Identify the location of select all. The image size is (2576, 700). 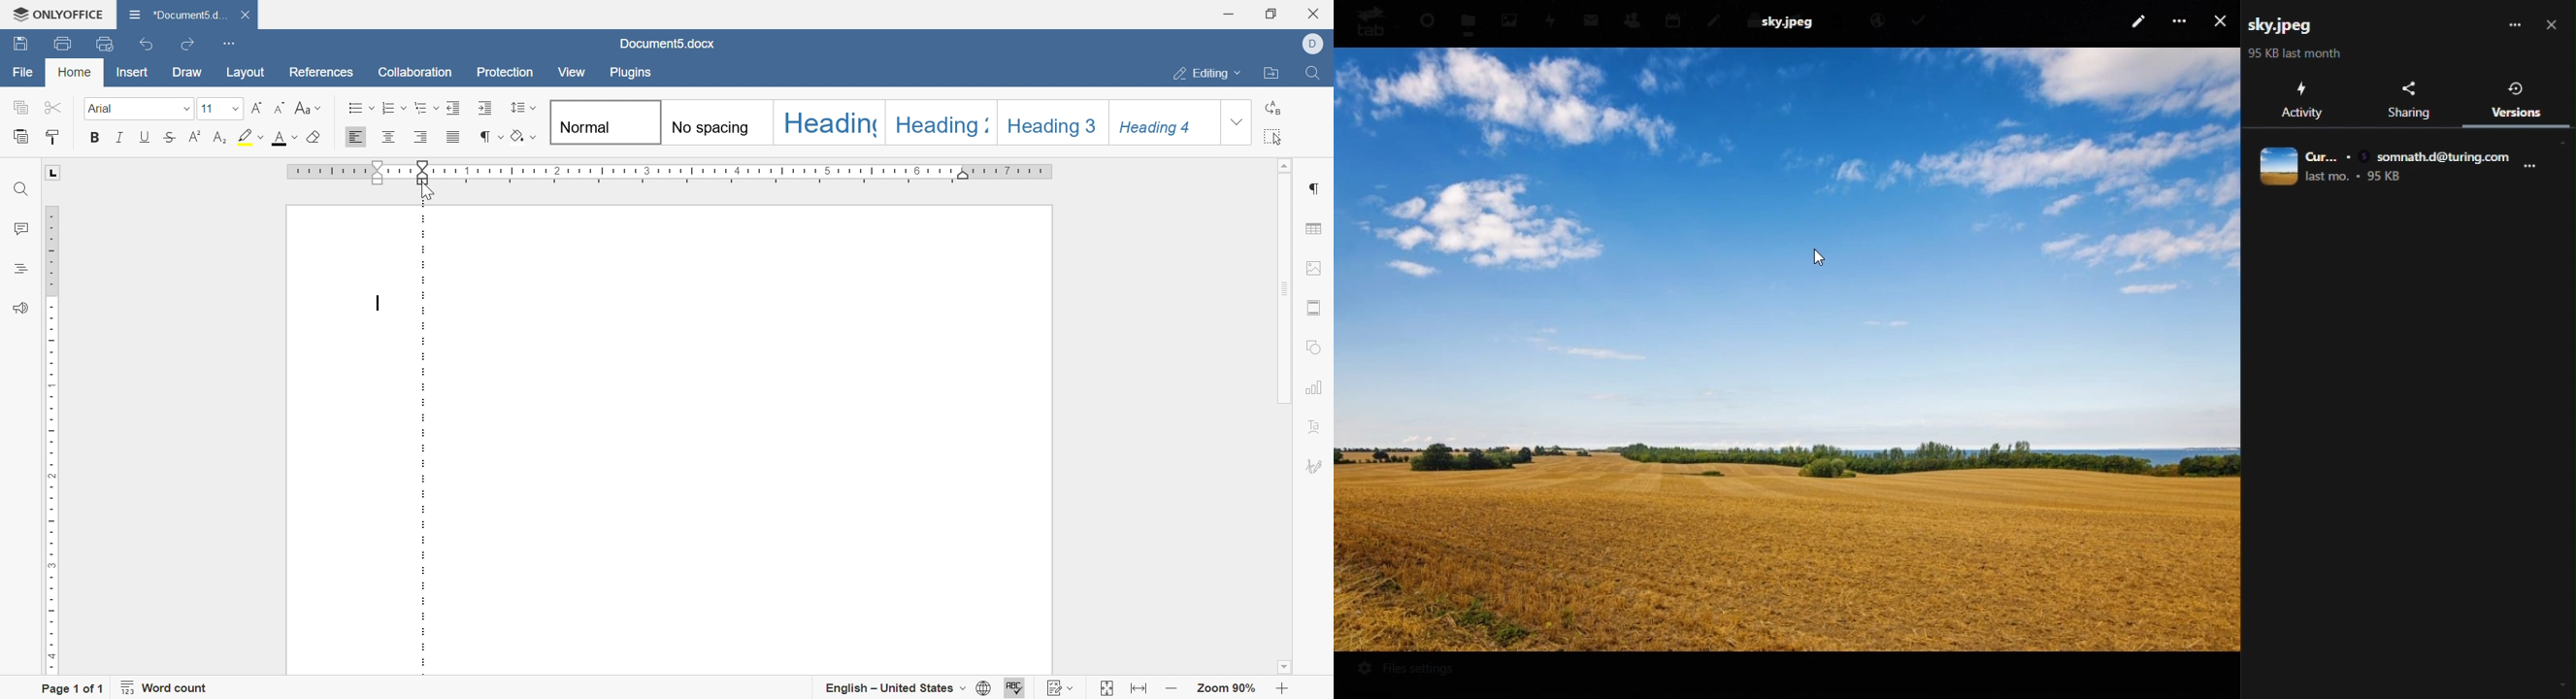
(1279, 136).